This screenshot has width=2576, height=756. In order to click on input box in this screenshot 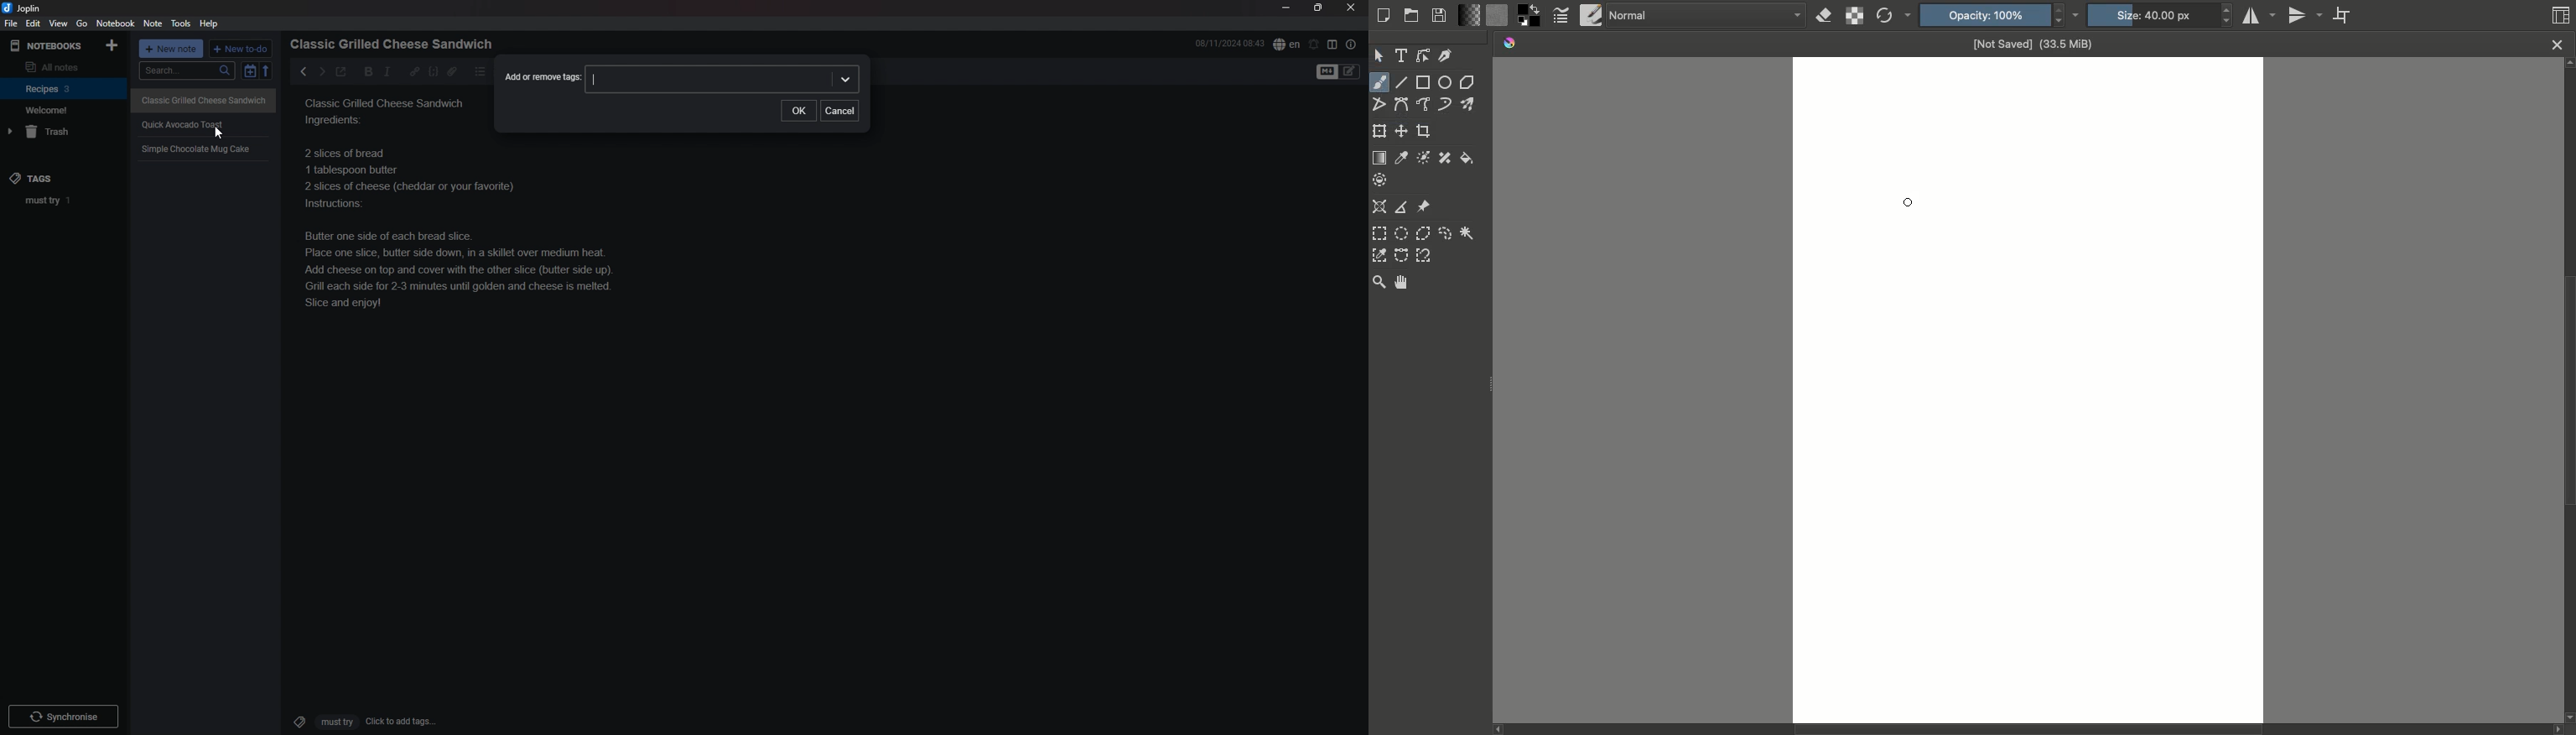, I will do `click(709, 79)`.